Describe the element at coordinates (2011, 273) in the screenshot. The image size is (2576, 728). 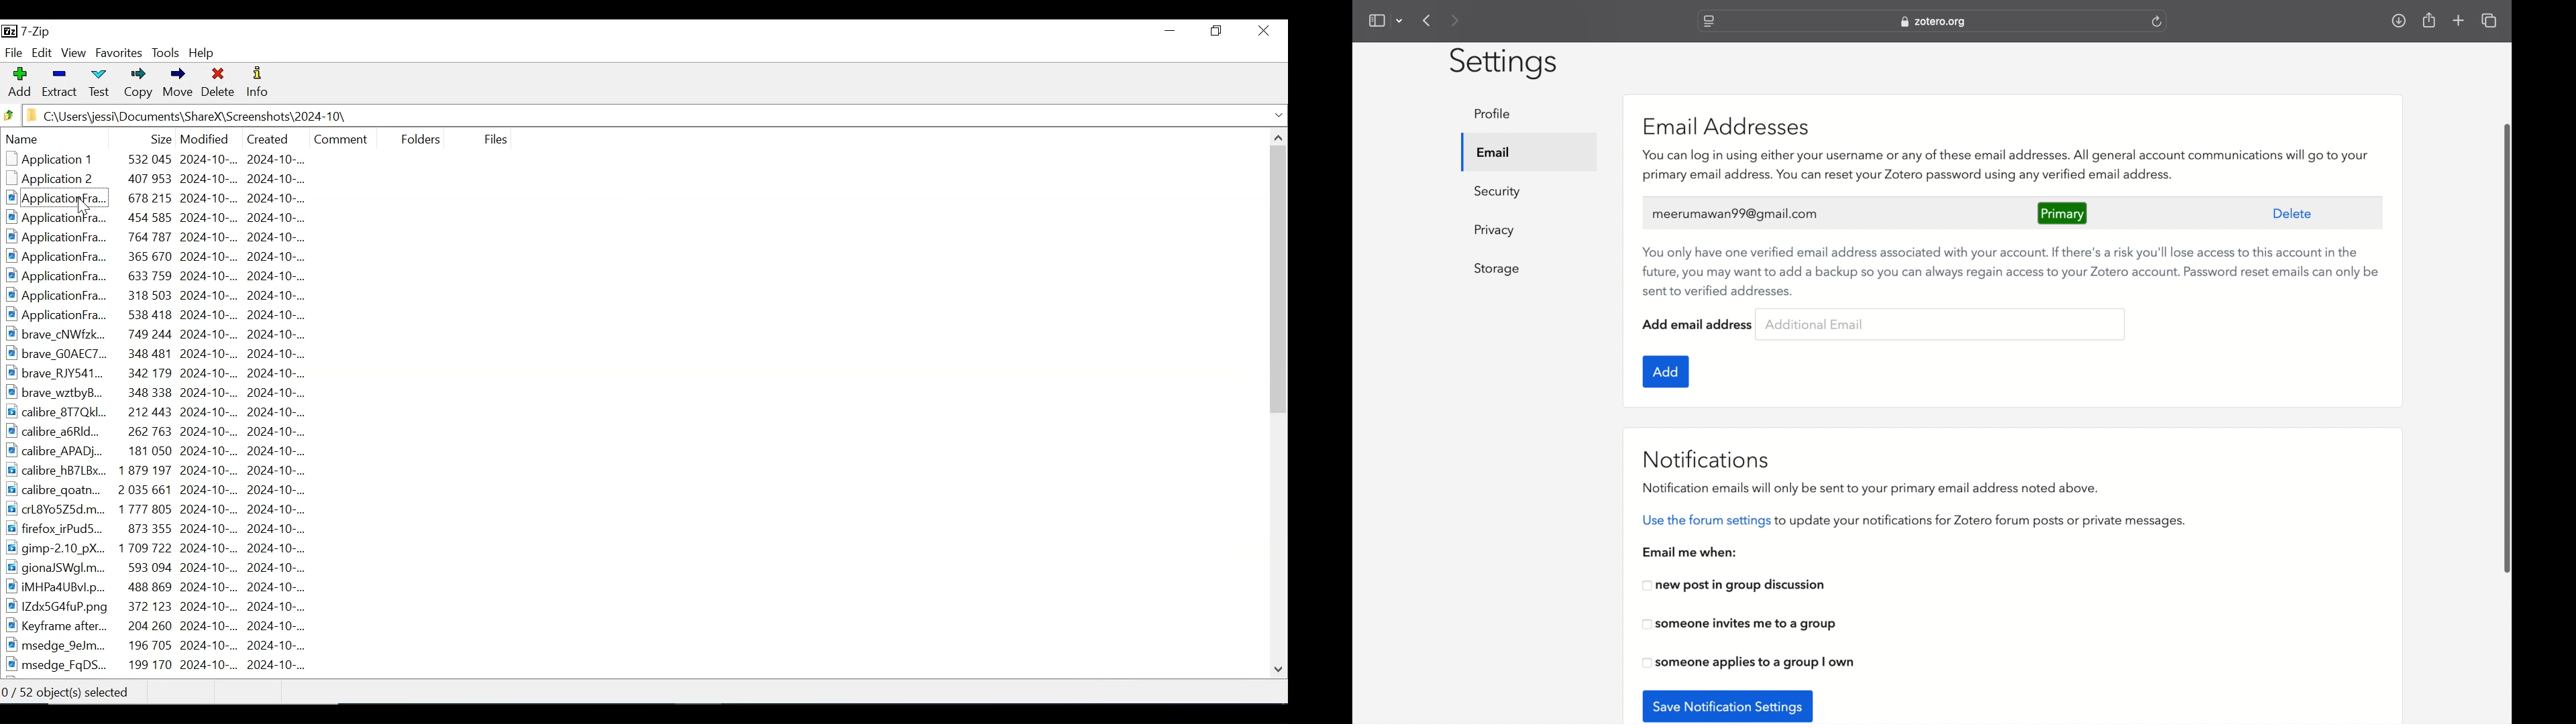
I see `recommendation to use verified backup email addresses` at that location.